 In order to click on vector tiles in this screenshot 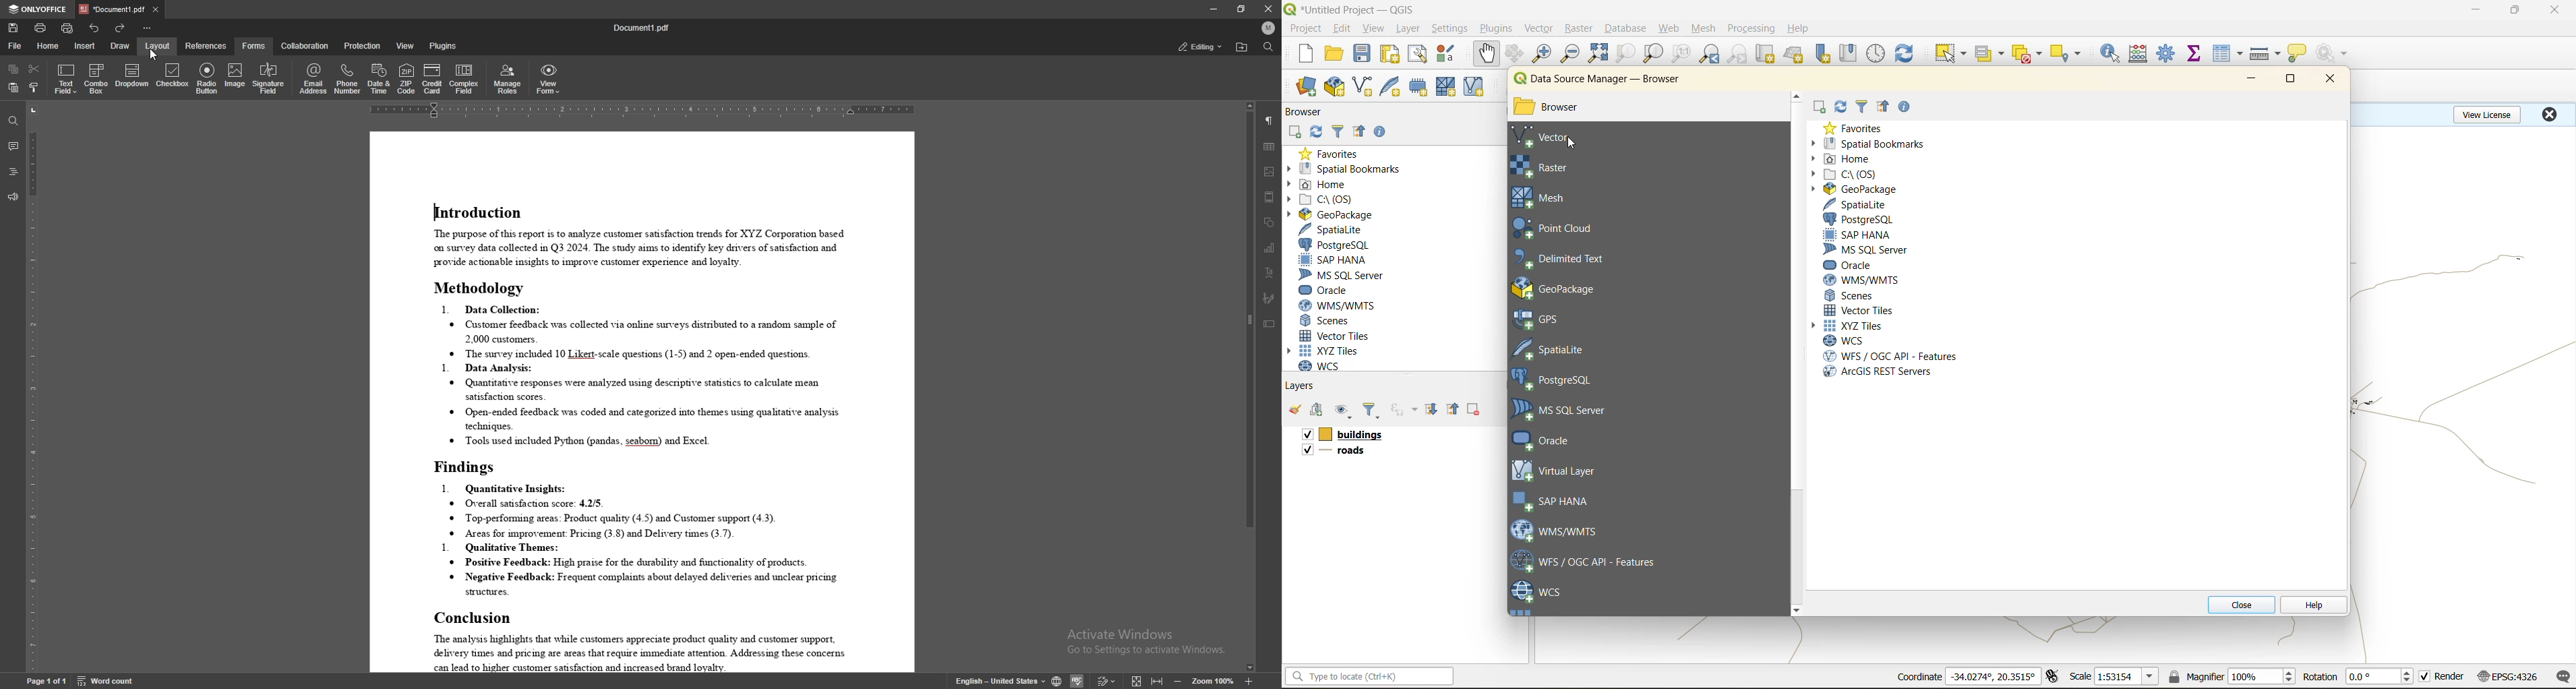, I will do `click(1338, 334)`.